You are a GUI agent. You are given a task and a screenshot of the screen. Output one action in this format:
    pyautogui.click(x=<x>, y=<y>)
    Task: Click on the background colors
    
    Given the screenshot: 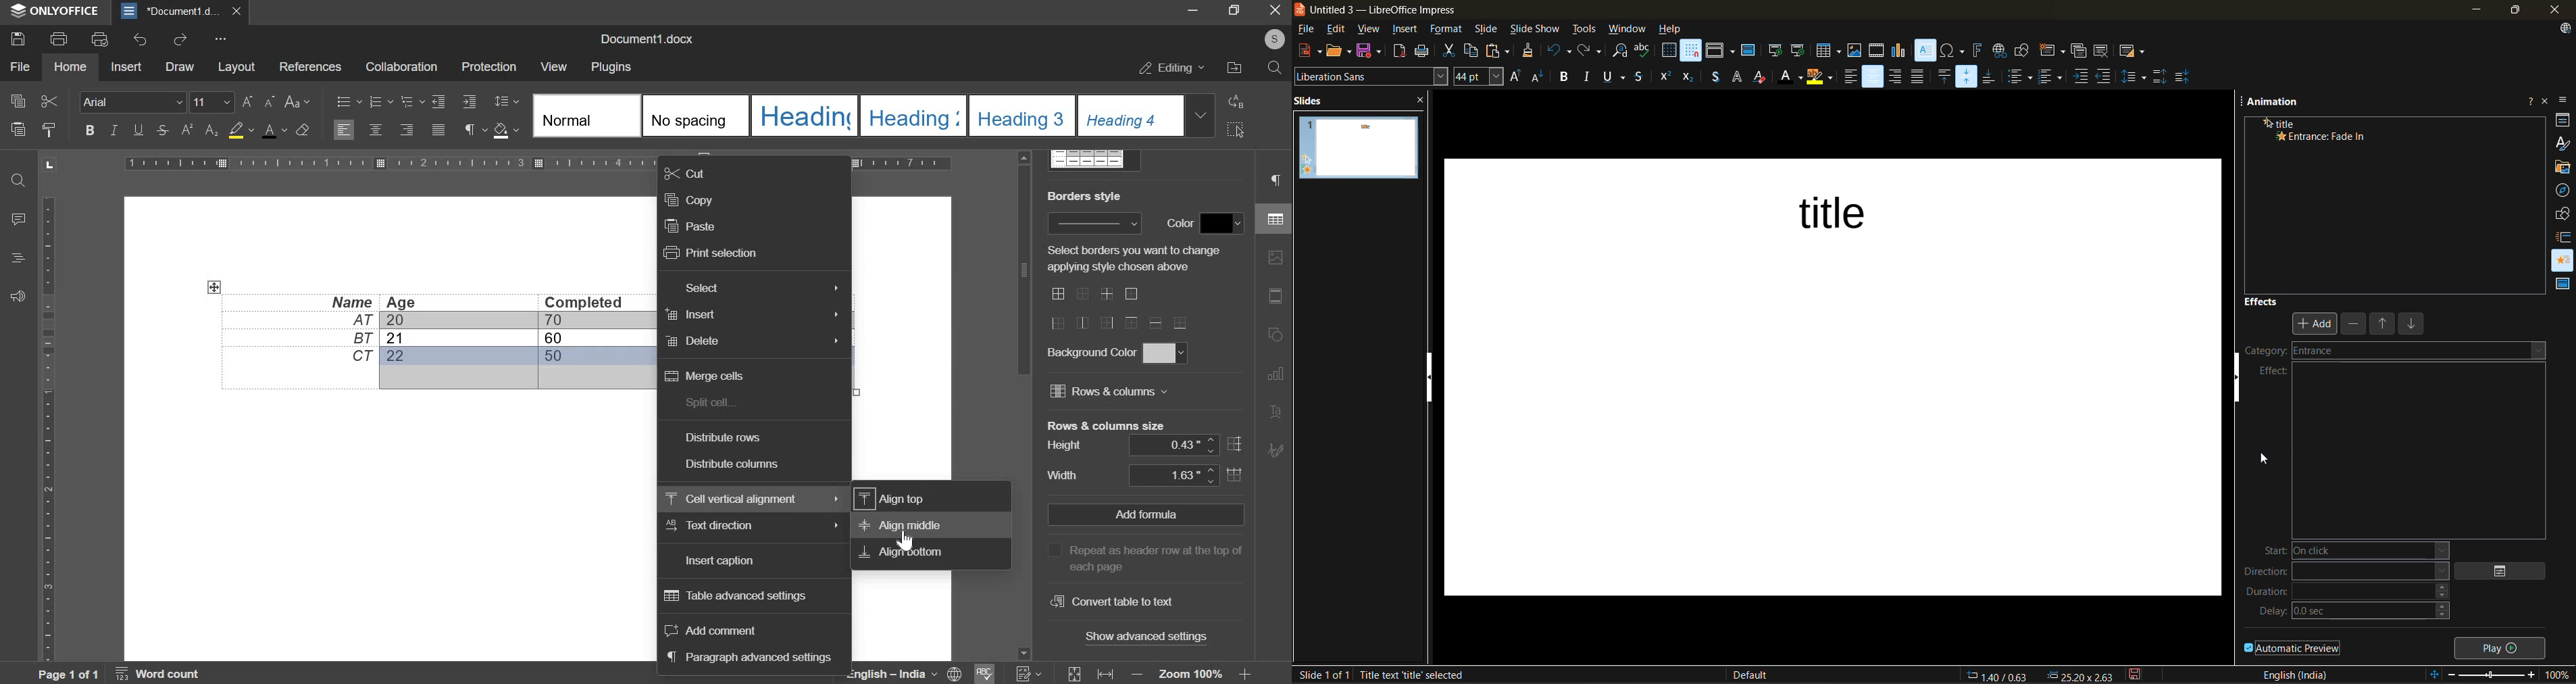 What is the action you would take?
    pyautogui.click(x=1166, y=353)
    